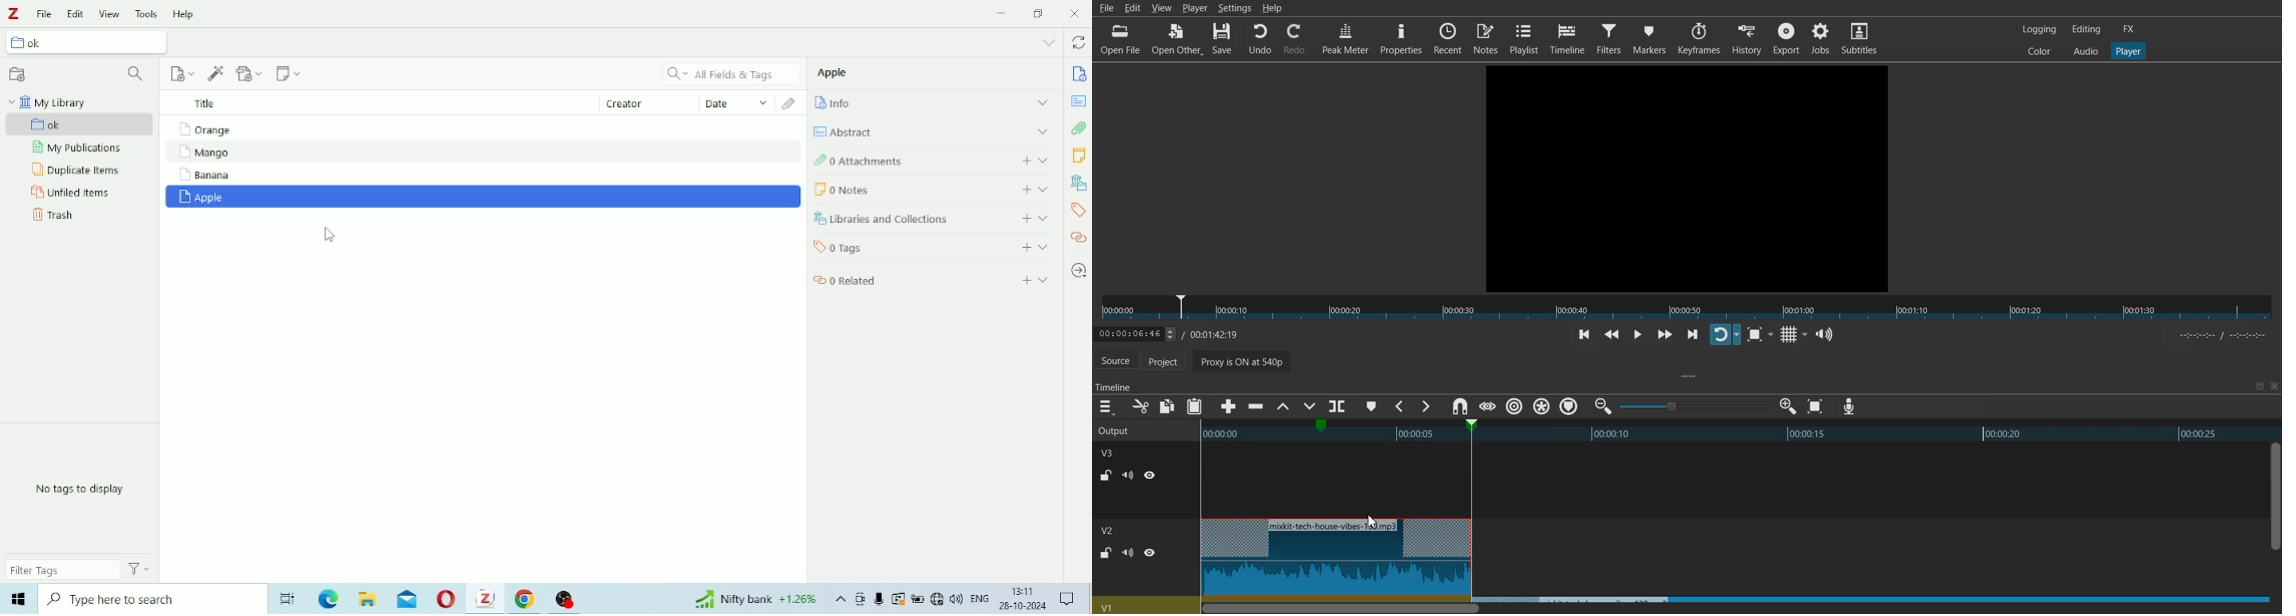  Describe the element at coordinates (1049, 41) in the screenshot. I see `more` at that location.